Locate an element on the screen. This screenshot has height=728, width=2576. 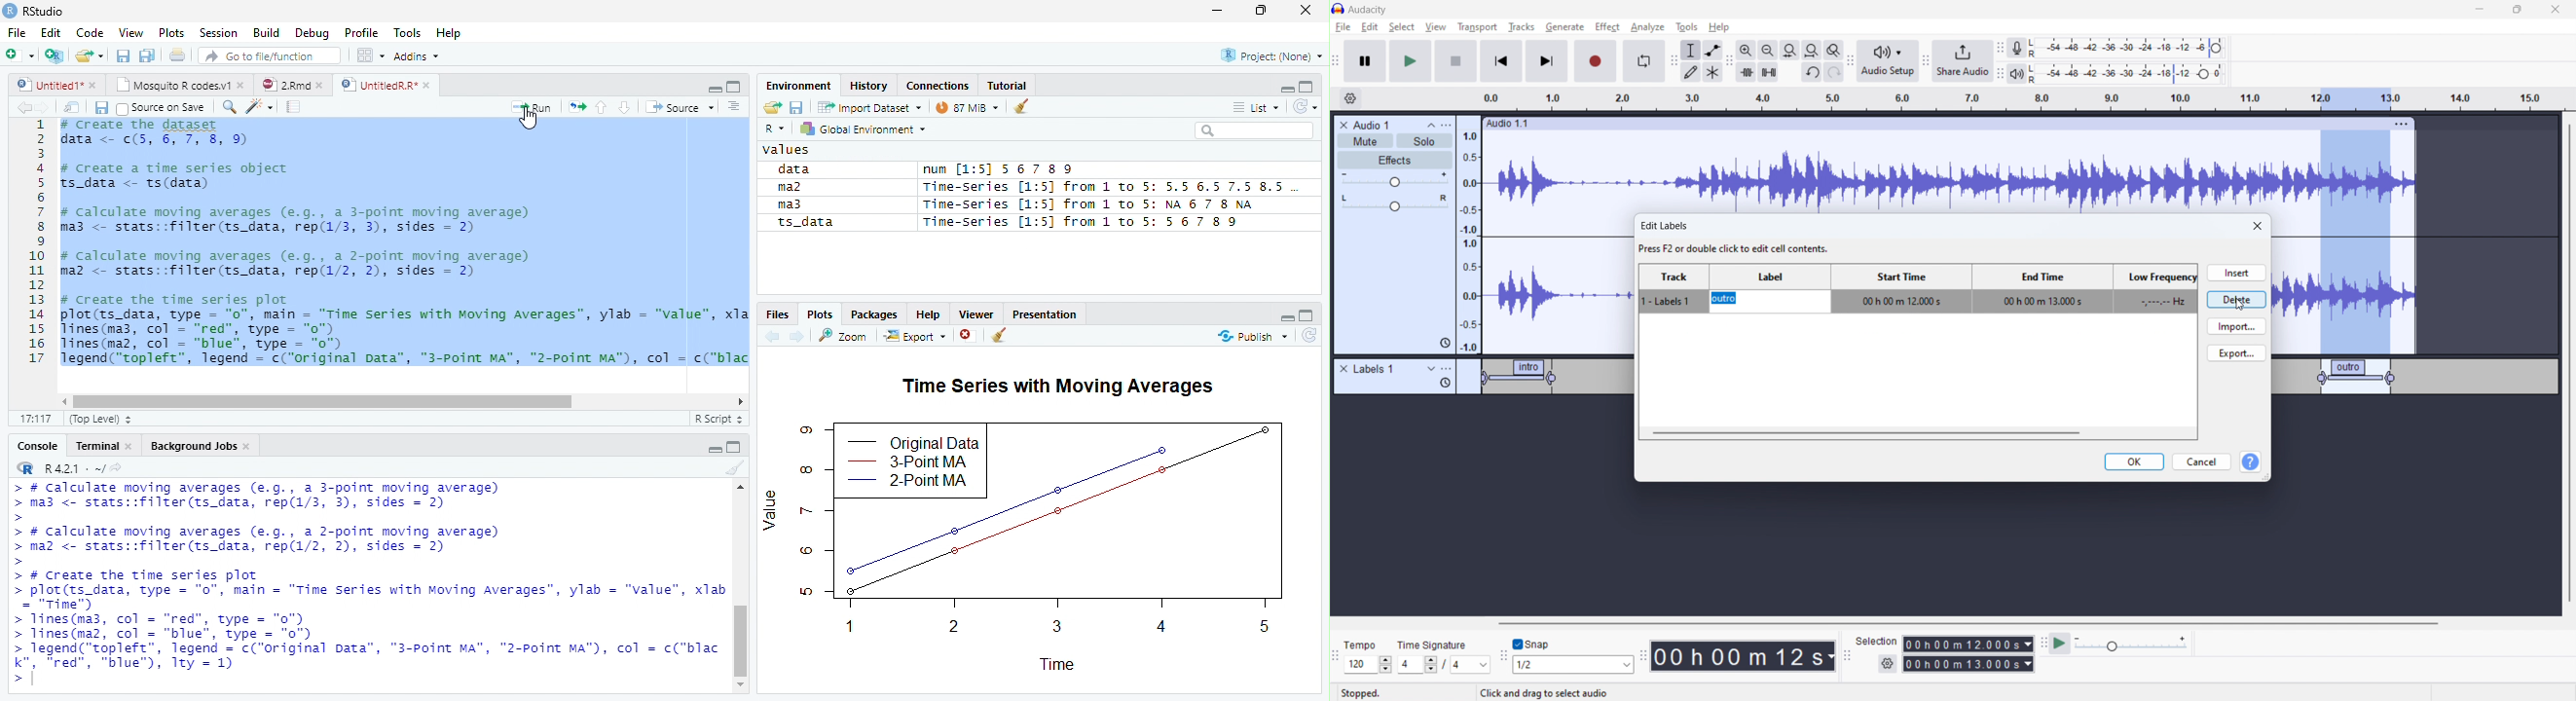
timeline settings is located at coordinates (1350, 99).